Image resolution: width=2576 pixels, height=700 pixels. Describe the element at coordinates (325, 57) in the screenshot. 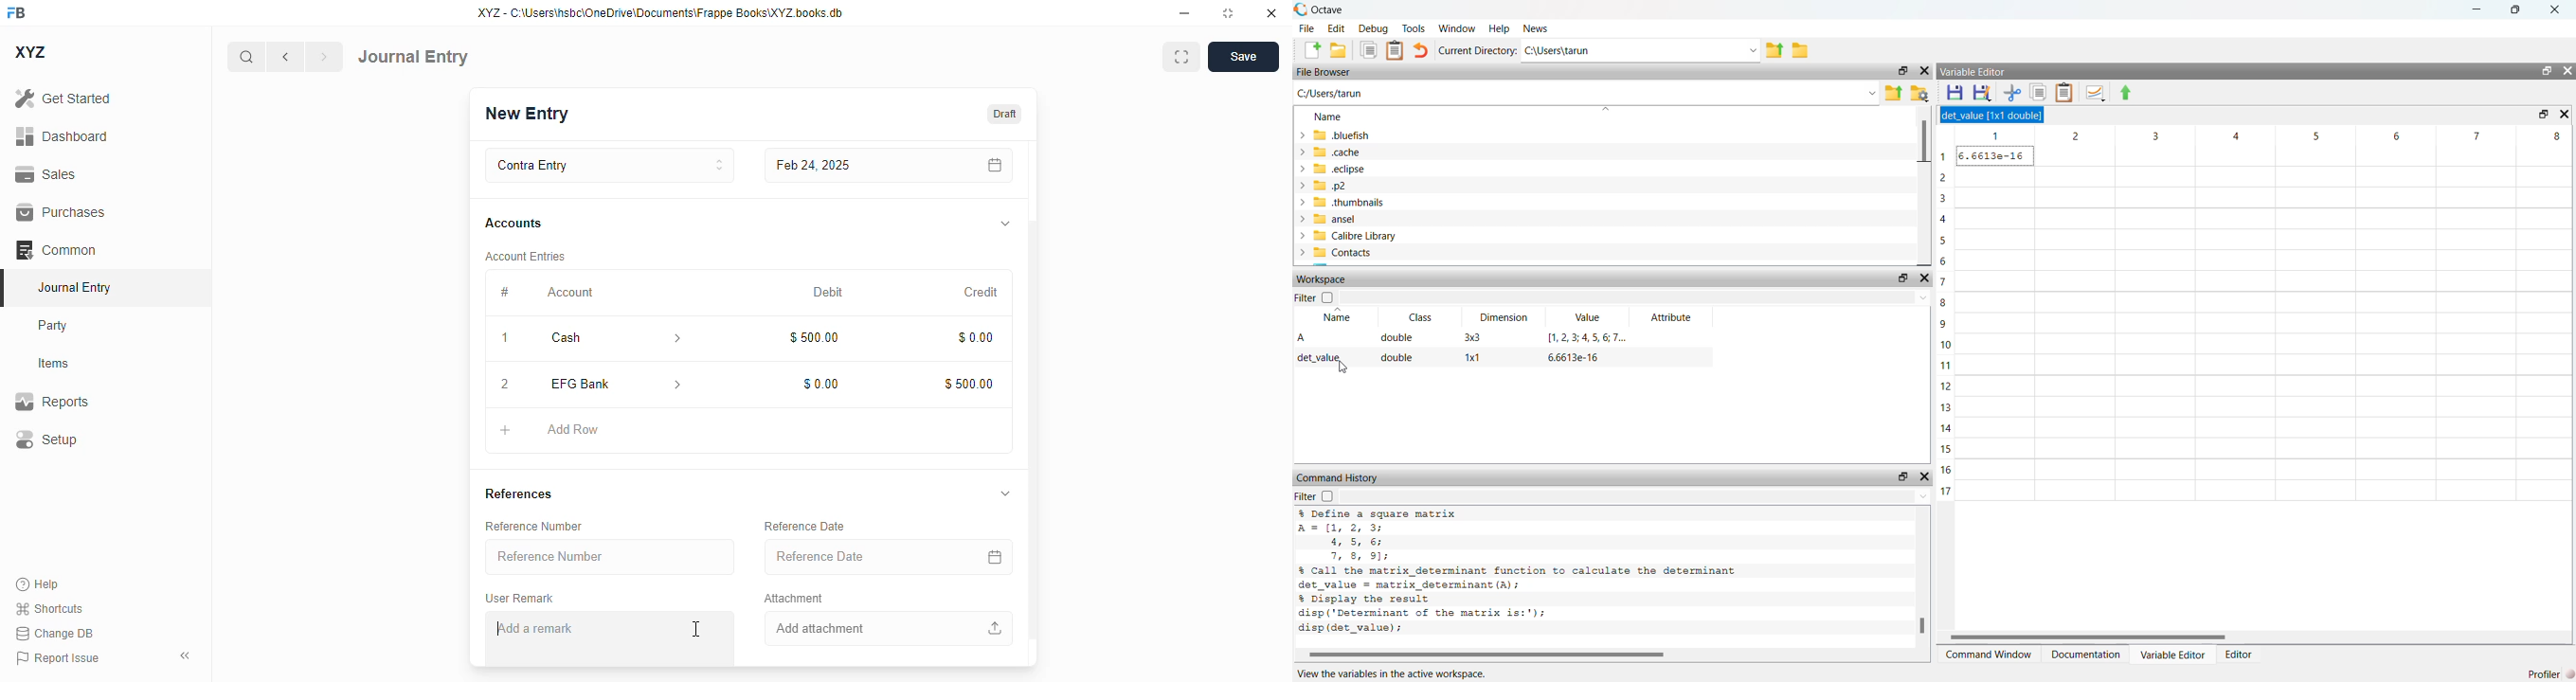

I see `next` at that location.